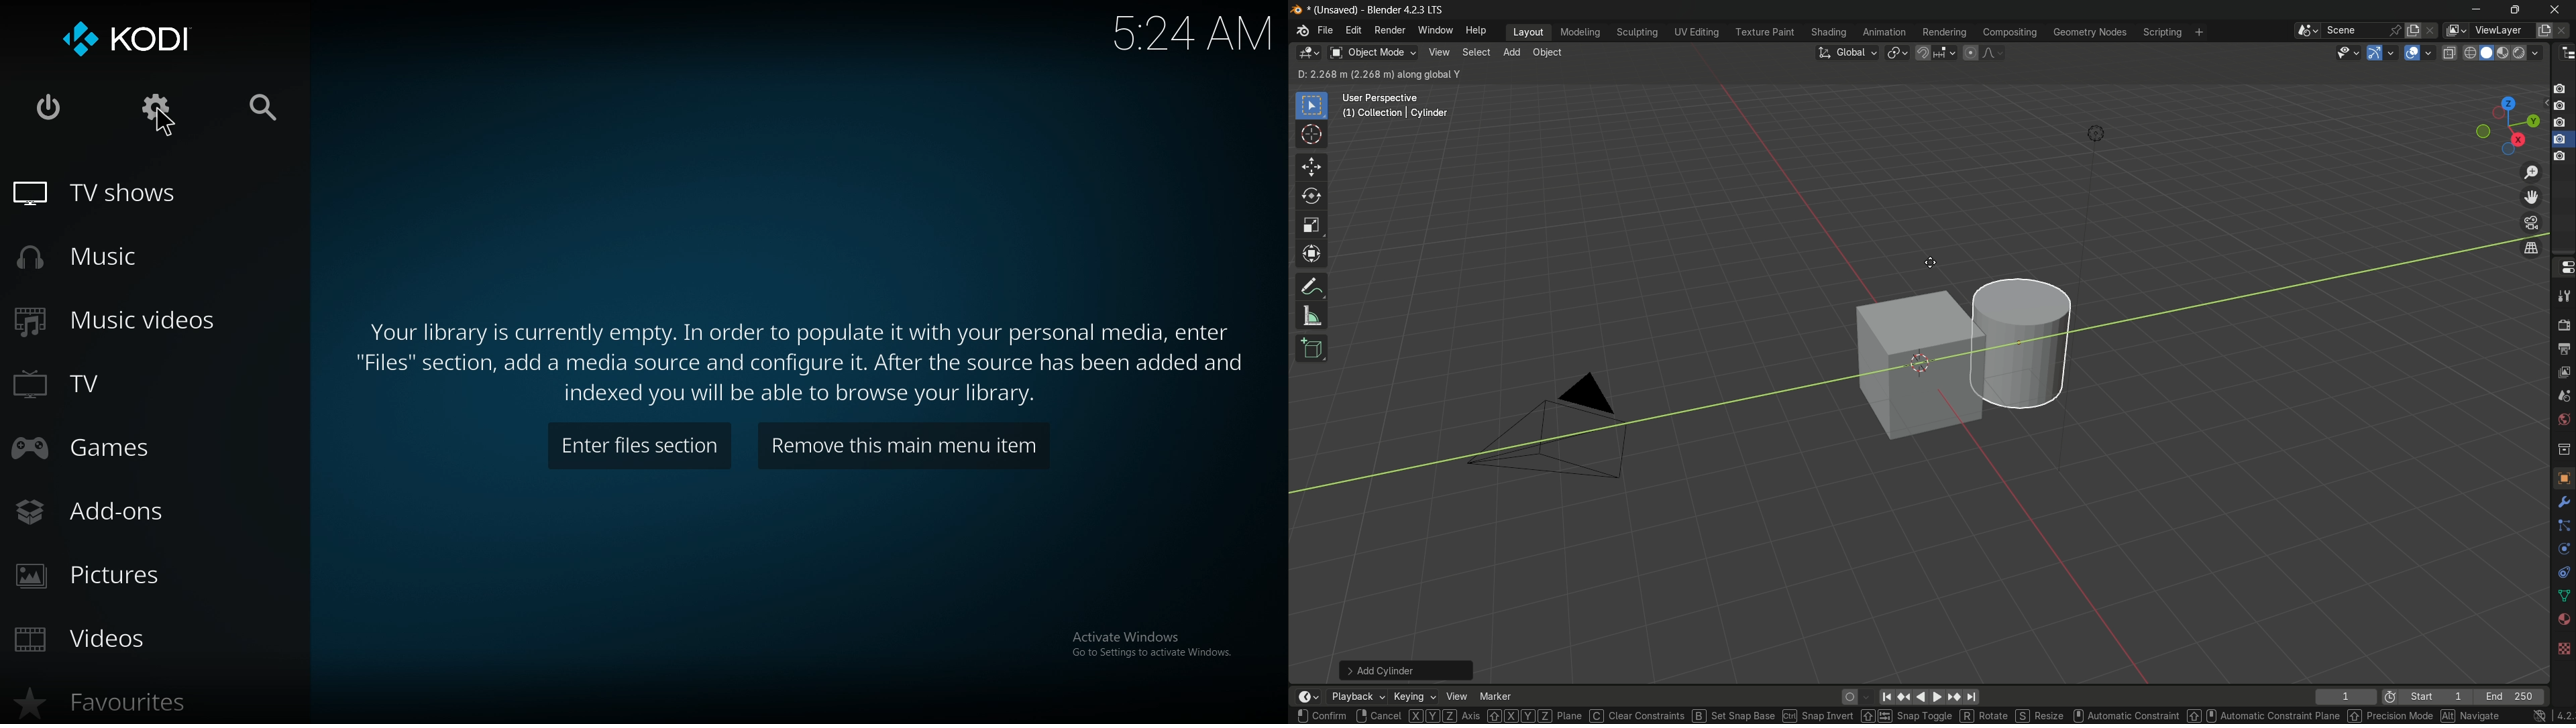 Image resolution: width=2576 pixels, height=728 pixels. I want to click on uv editing menu, so click(1697, 33).